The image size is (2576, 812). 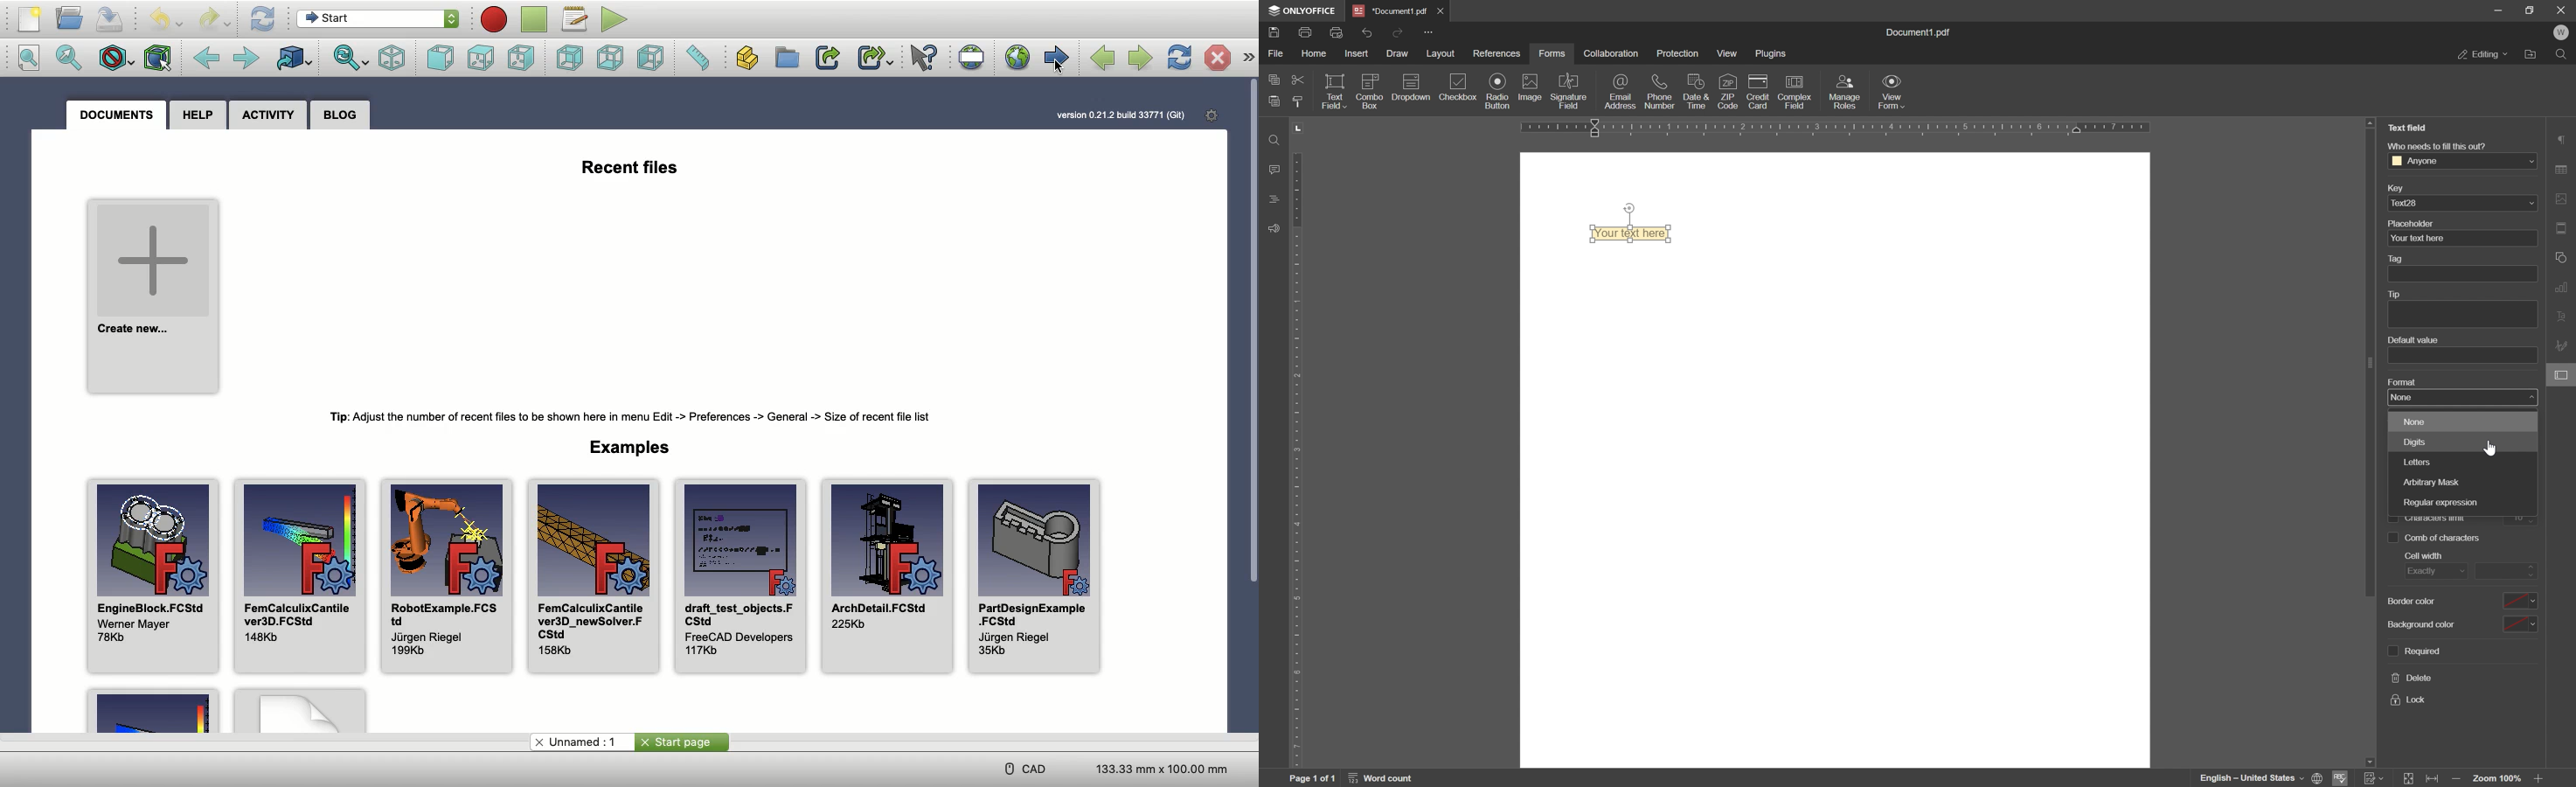 What do you see at coordinates (2416, 651) in the screenshot?
I see `required` at bounding box center [2416, 651].